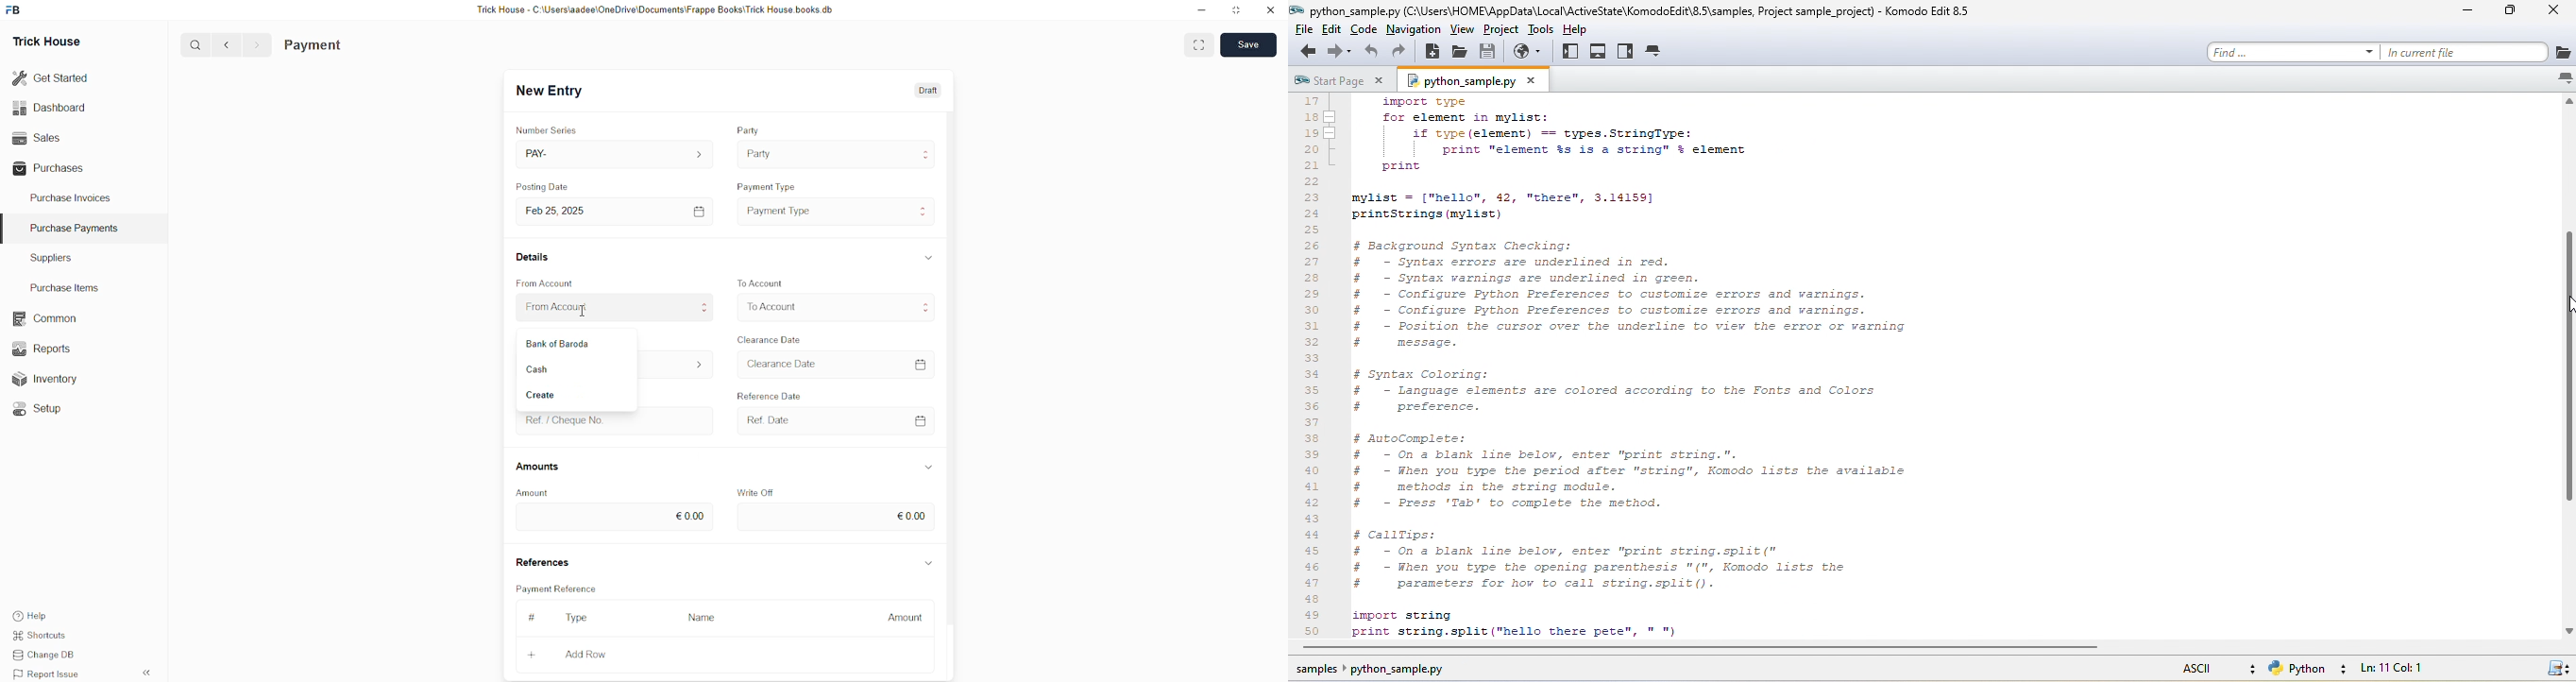 This screenshot has width=2576, height=700. Describe the element at coordinates (779, 393) in the screenshot. I see `Falivunce Dis` at that location.